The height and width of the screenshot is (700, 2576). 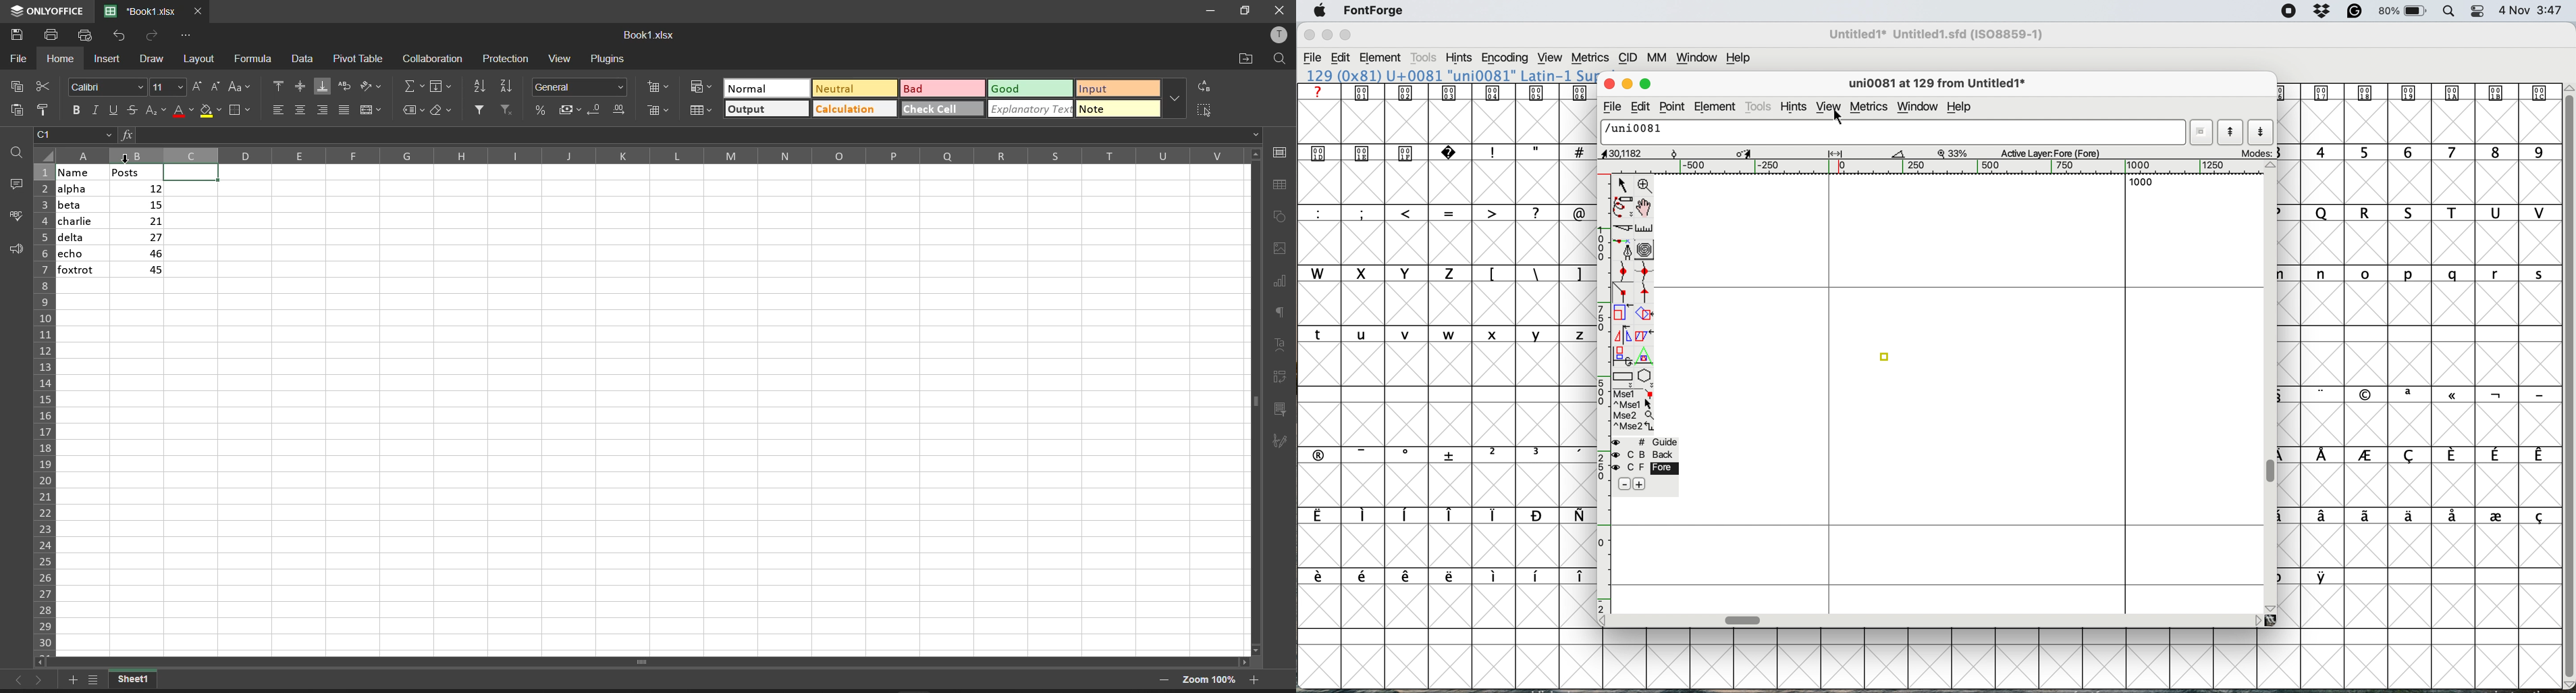 I want to click on image settings, so click(x=1284, y=249).